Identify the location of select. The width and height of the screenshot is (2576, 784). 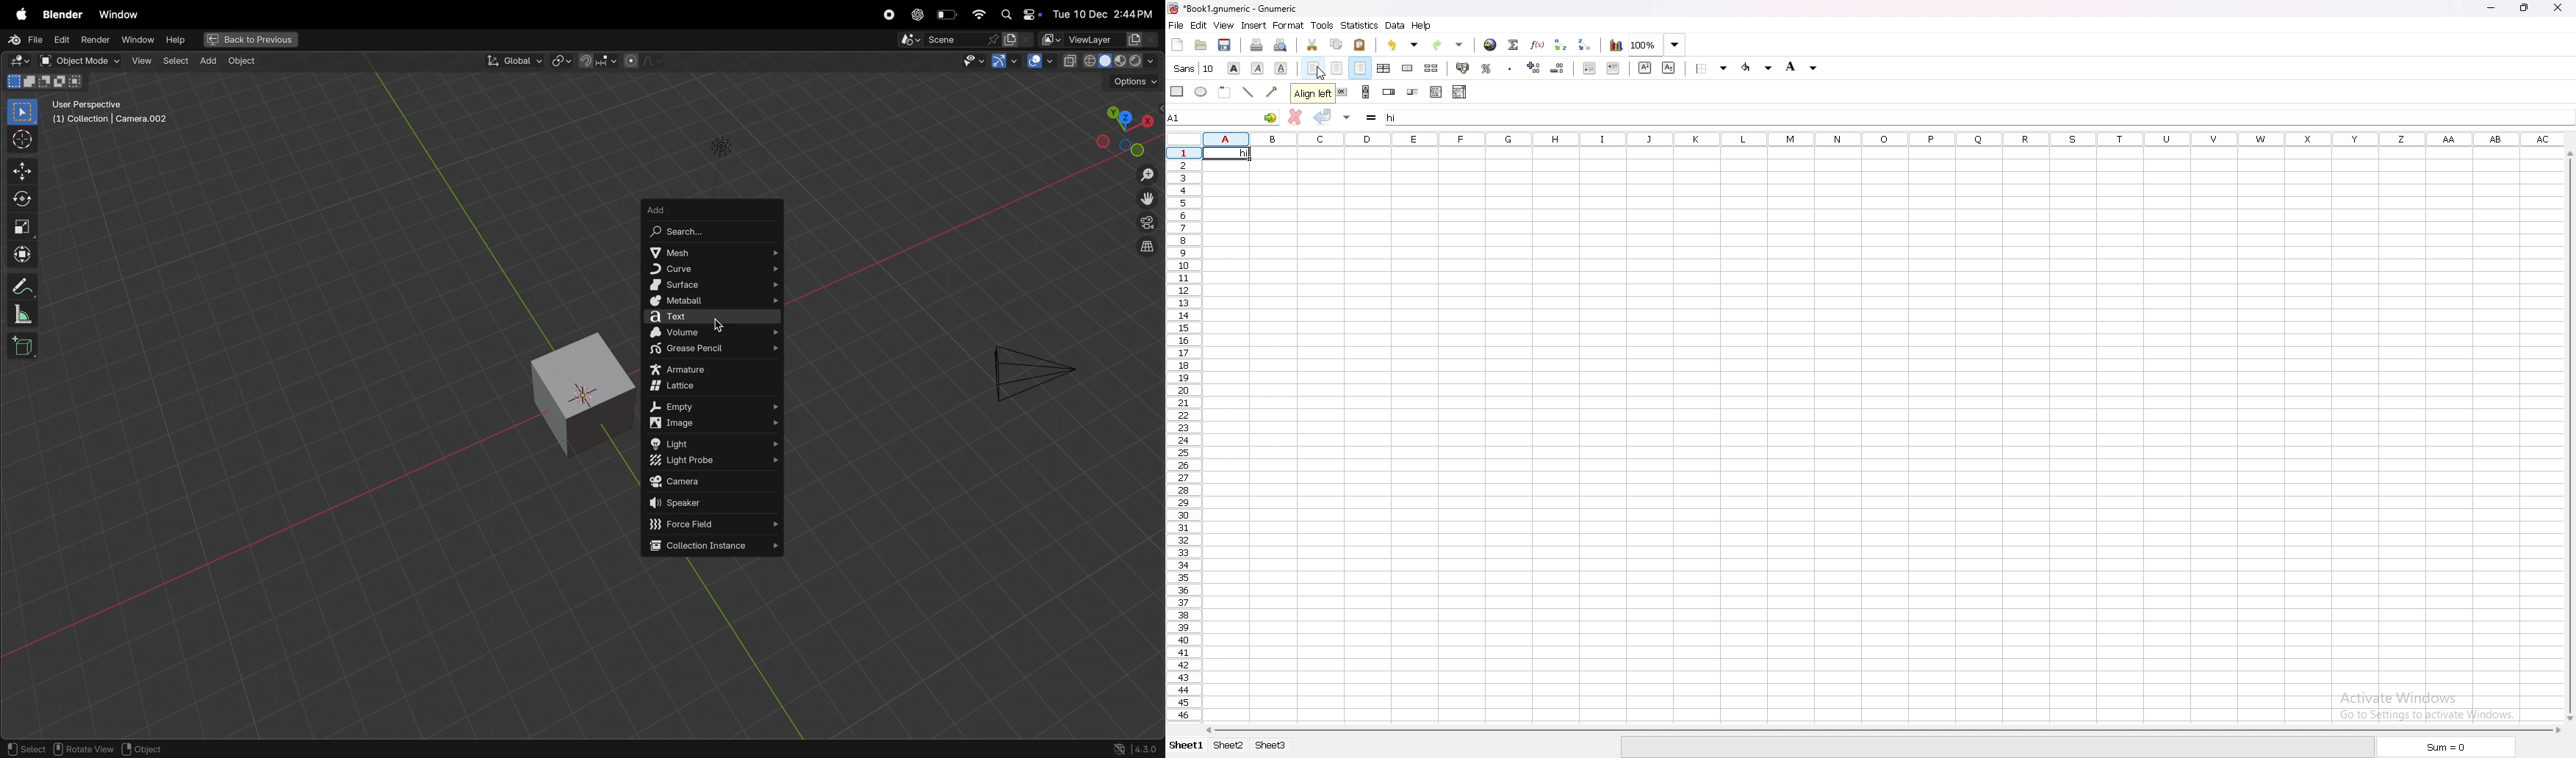
(176, 63).